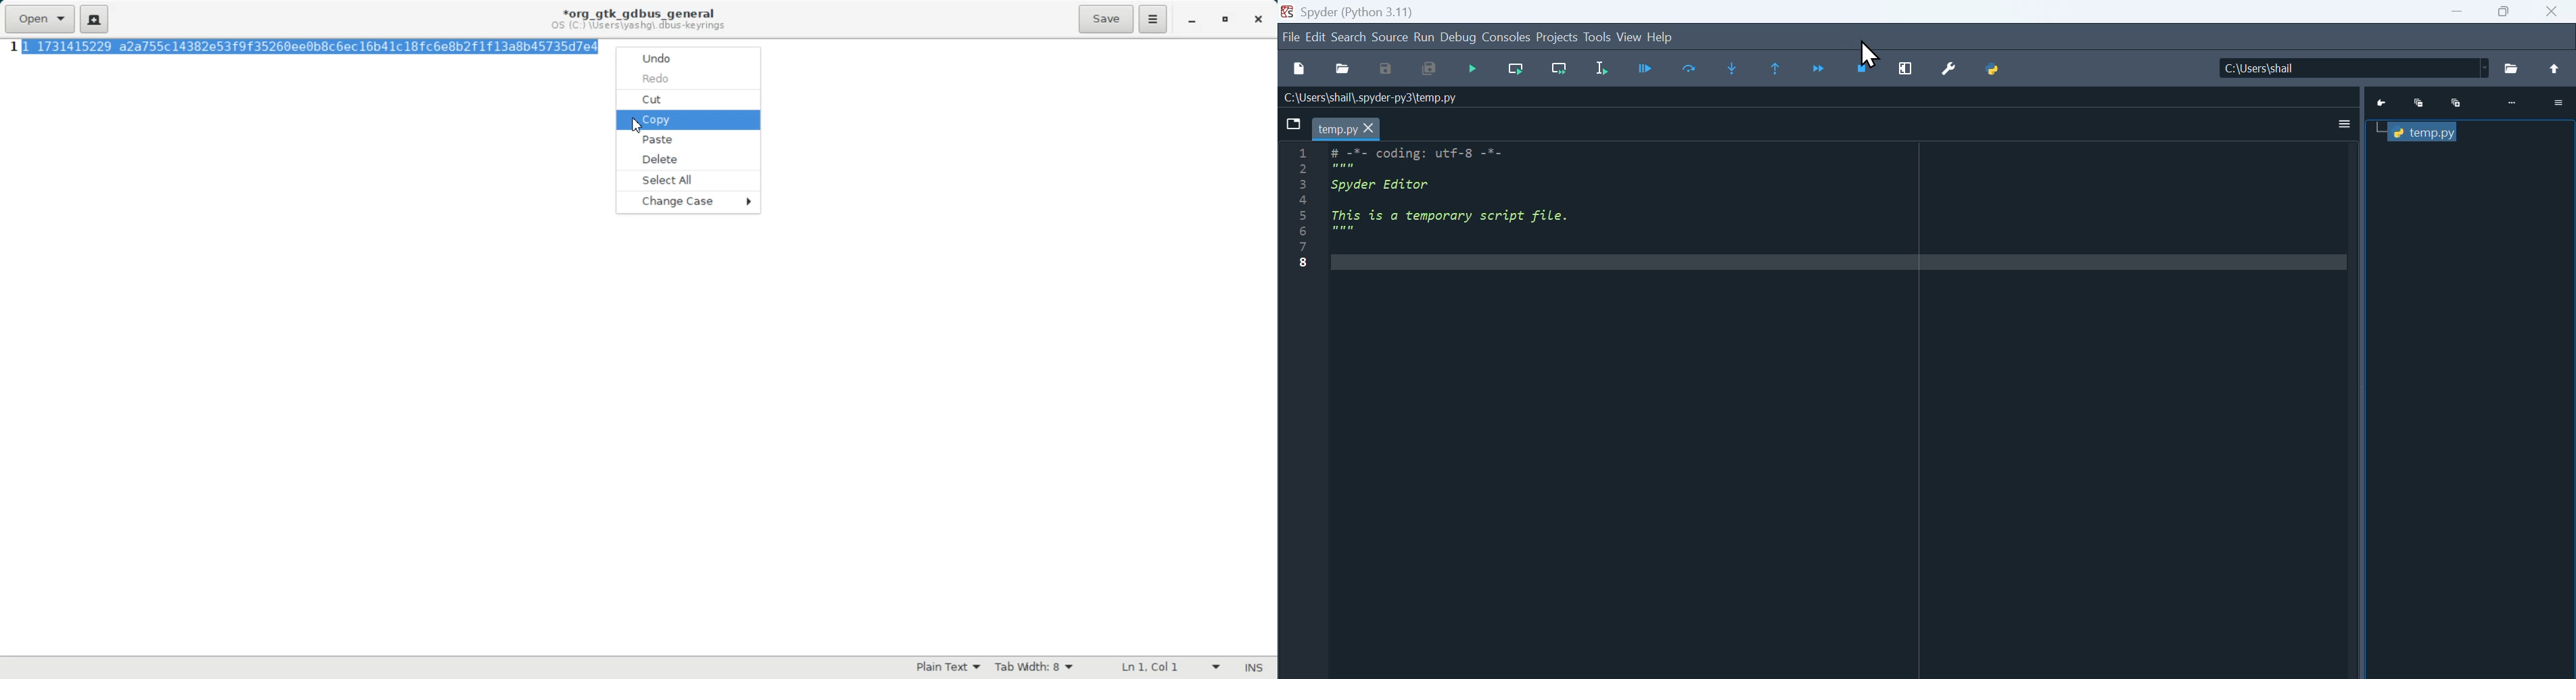  I want to click on Execute current line, so click(1691, 70).